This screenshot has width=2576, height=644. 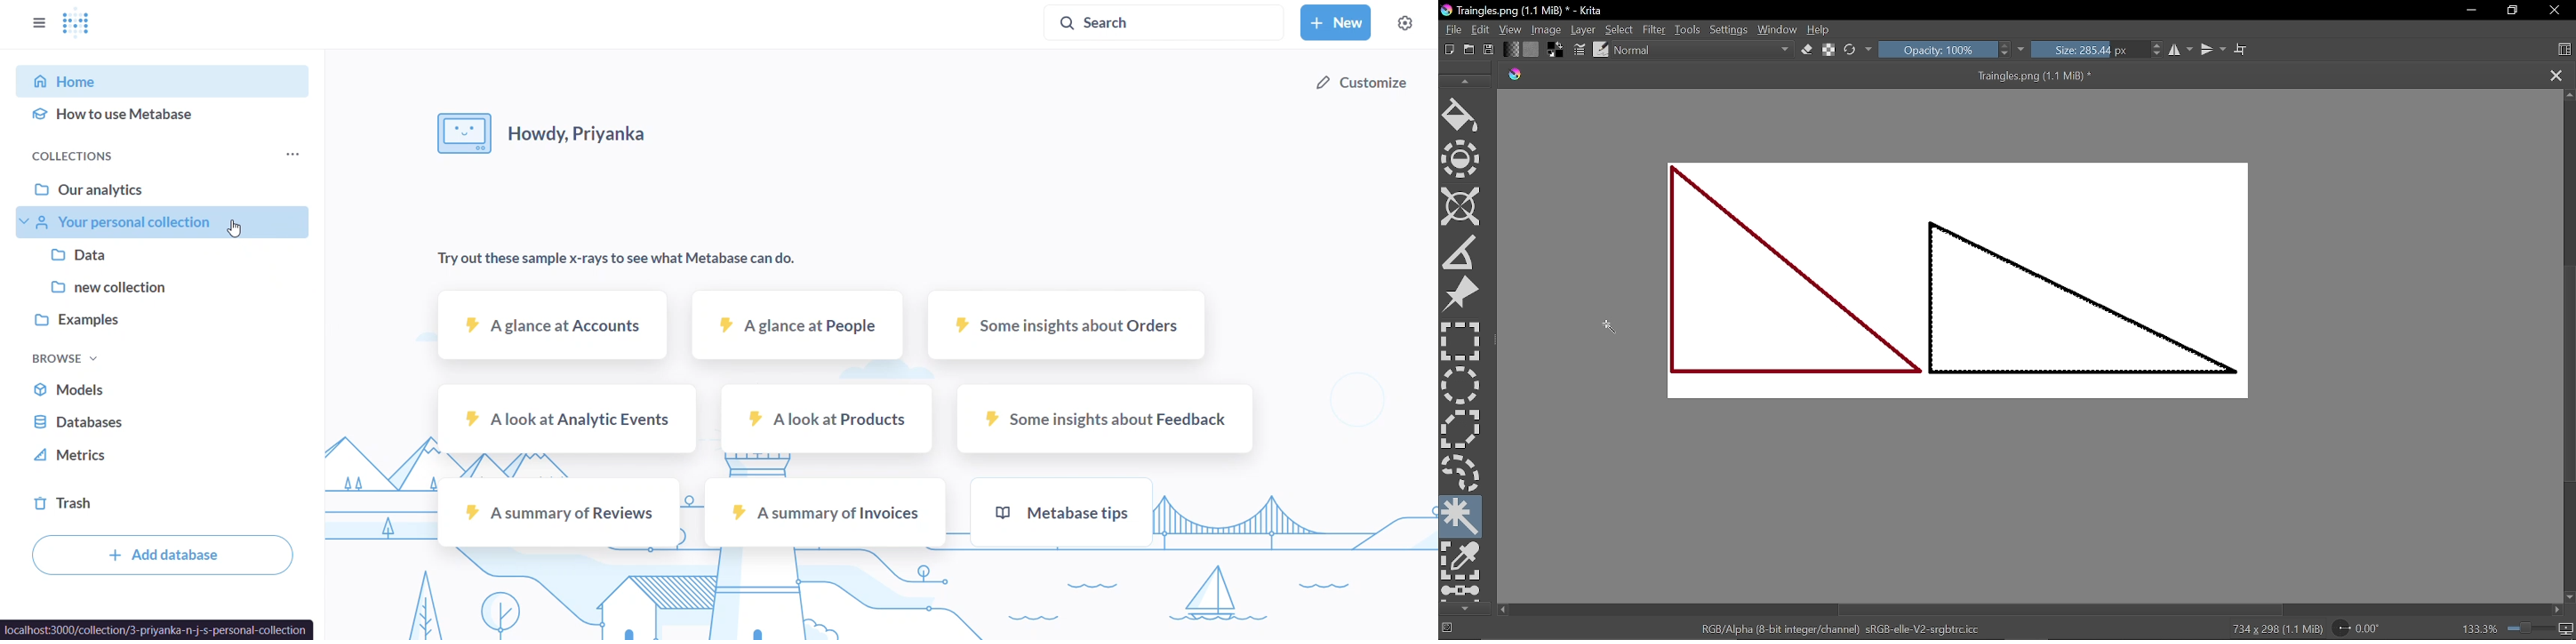 I want to click on Filter, so click(x=1653, y=28).